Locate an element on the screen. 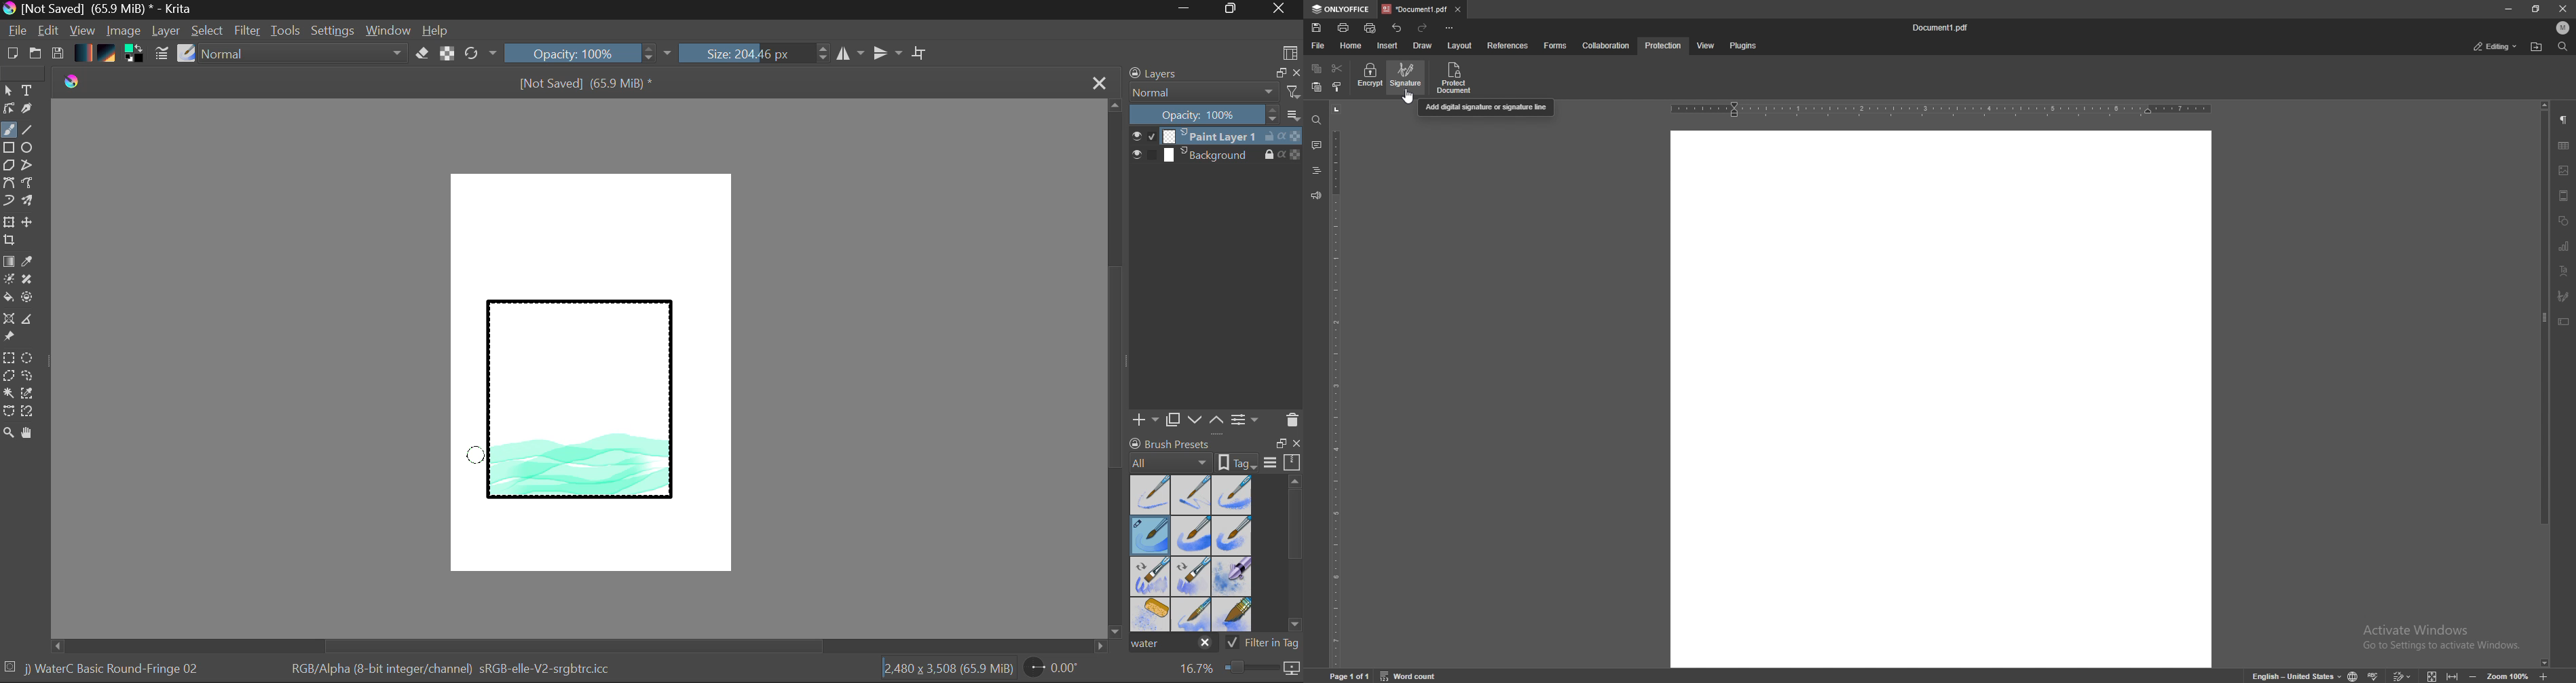 The height and width of the screenshot is (700, 2576). logo is located at coordinates (77, 82).